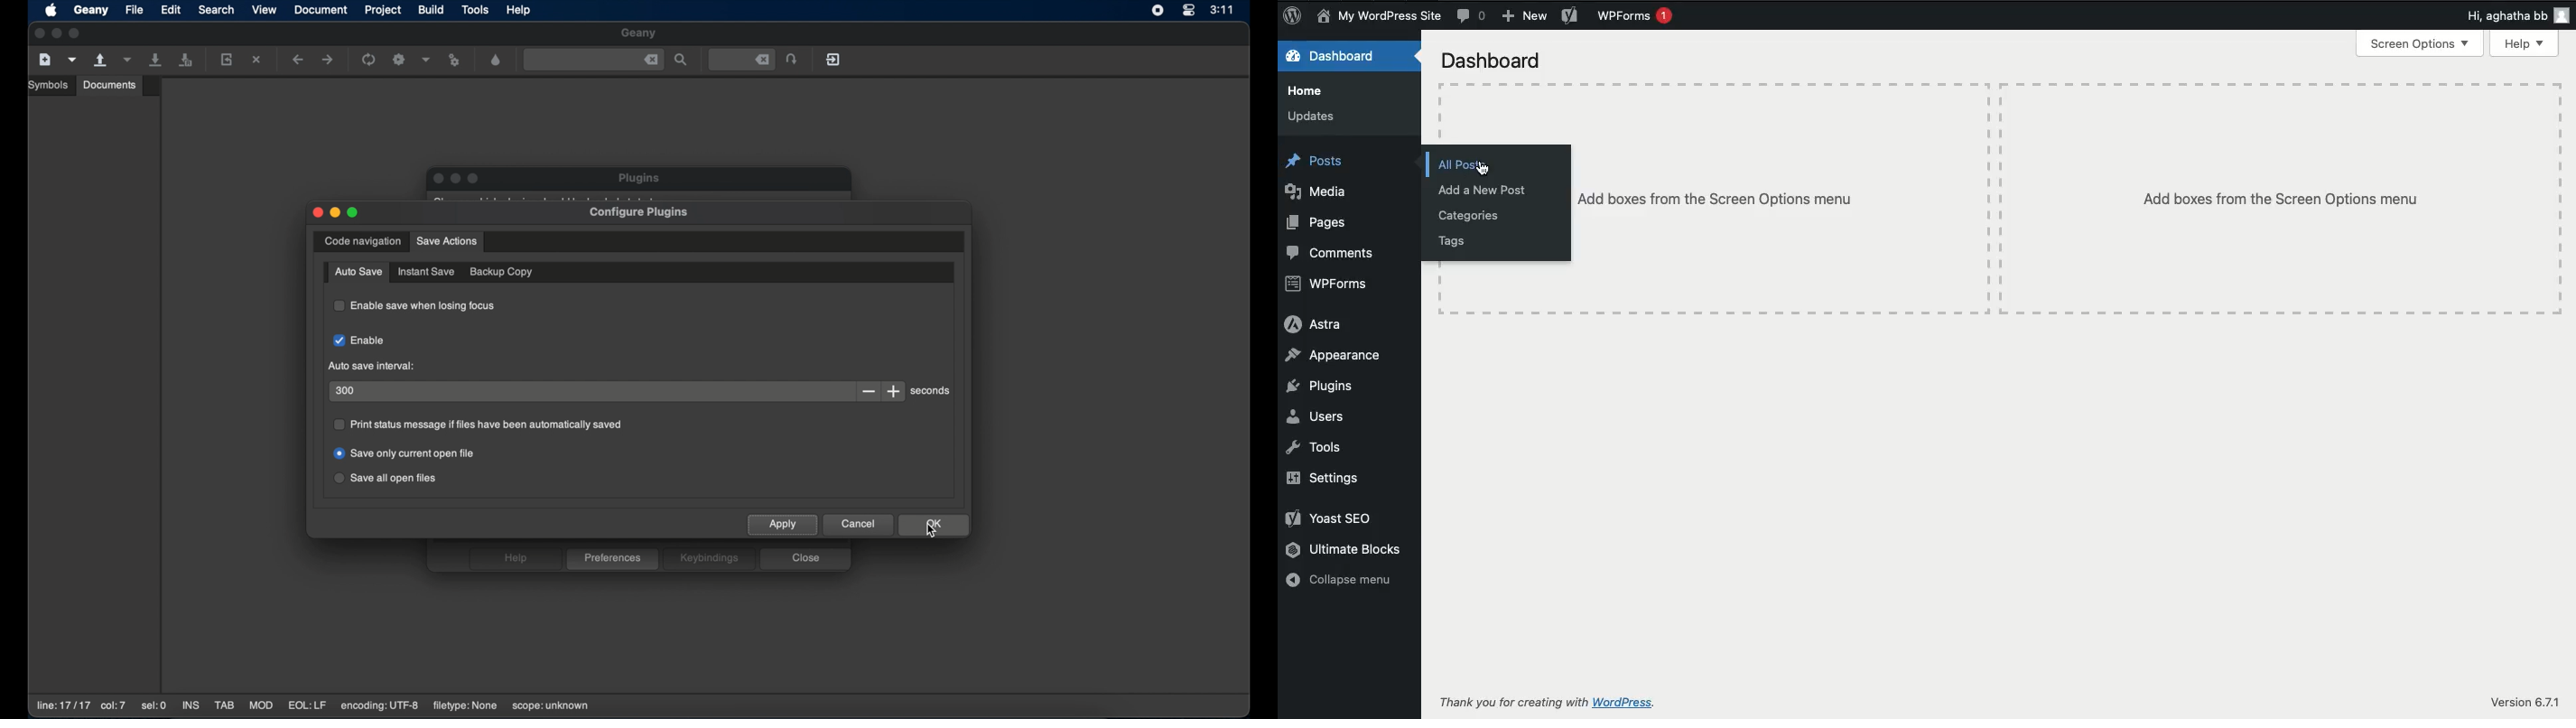  Describe the element at coordinates (805, 559) in the screenshot. I see `close` at that location.